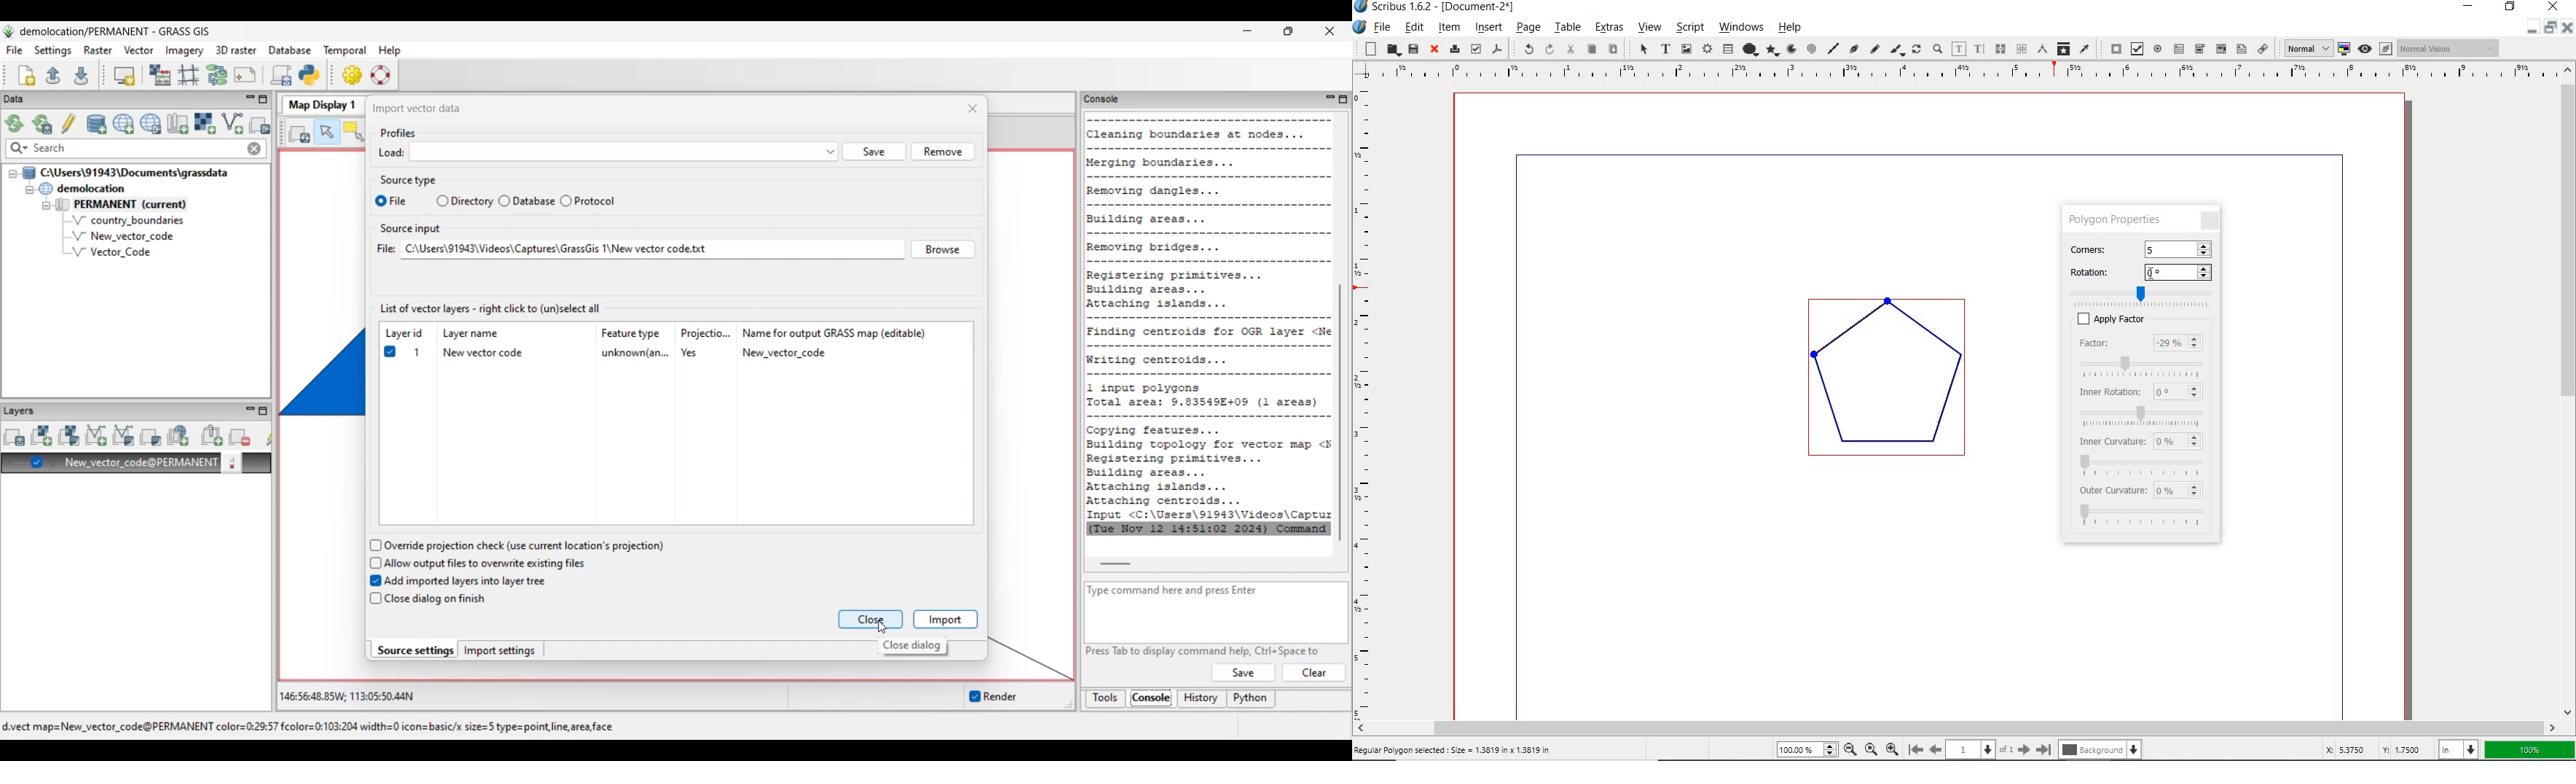 The image size is (2576, 784). Describe the element at coordinates (2113, 48) in the screenshot. I see `pdf push button` at that location.